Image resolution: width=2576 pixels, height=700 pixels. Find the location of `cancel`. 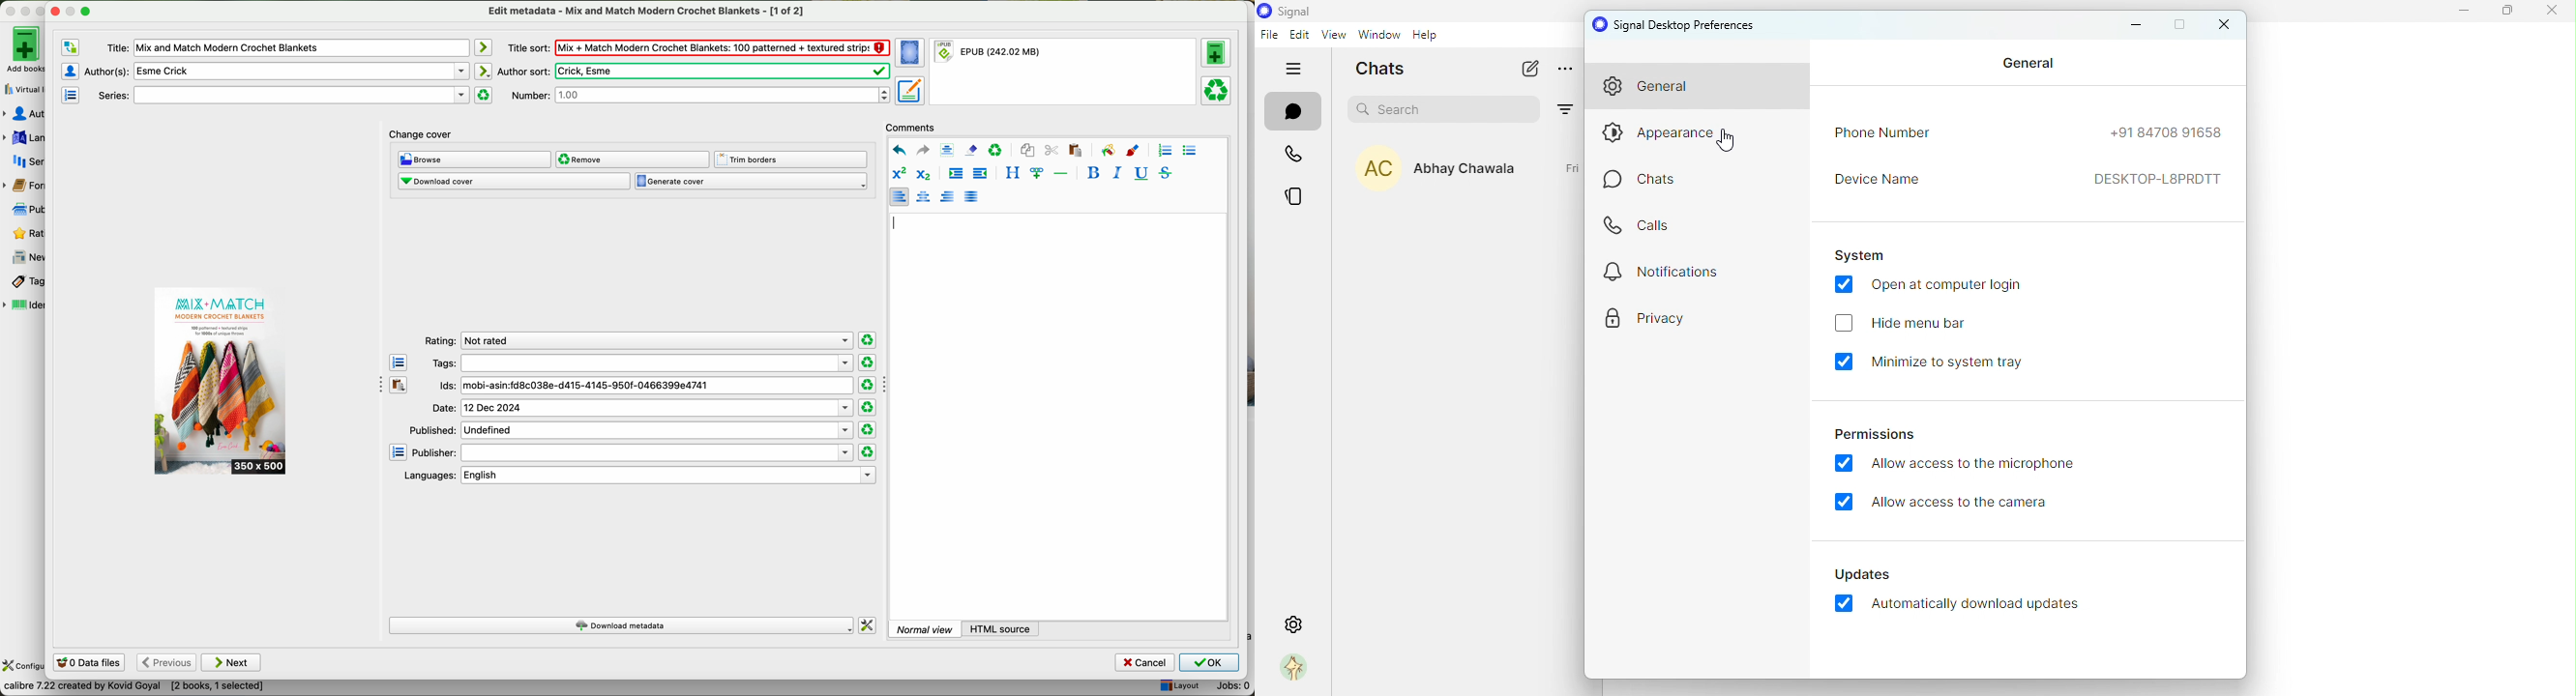

cancel is located at coordinates (1146, 663).